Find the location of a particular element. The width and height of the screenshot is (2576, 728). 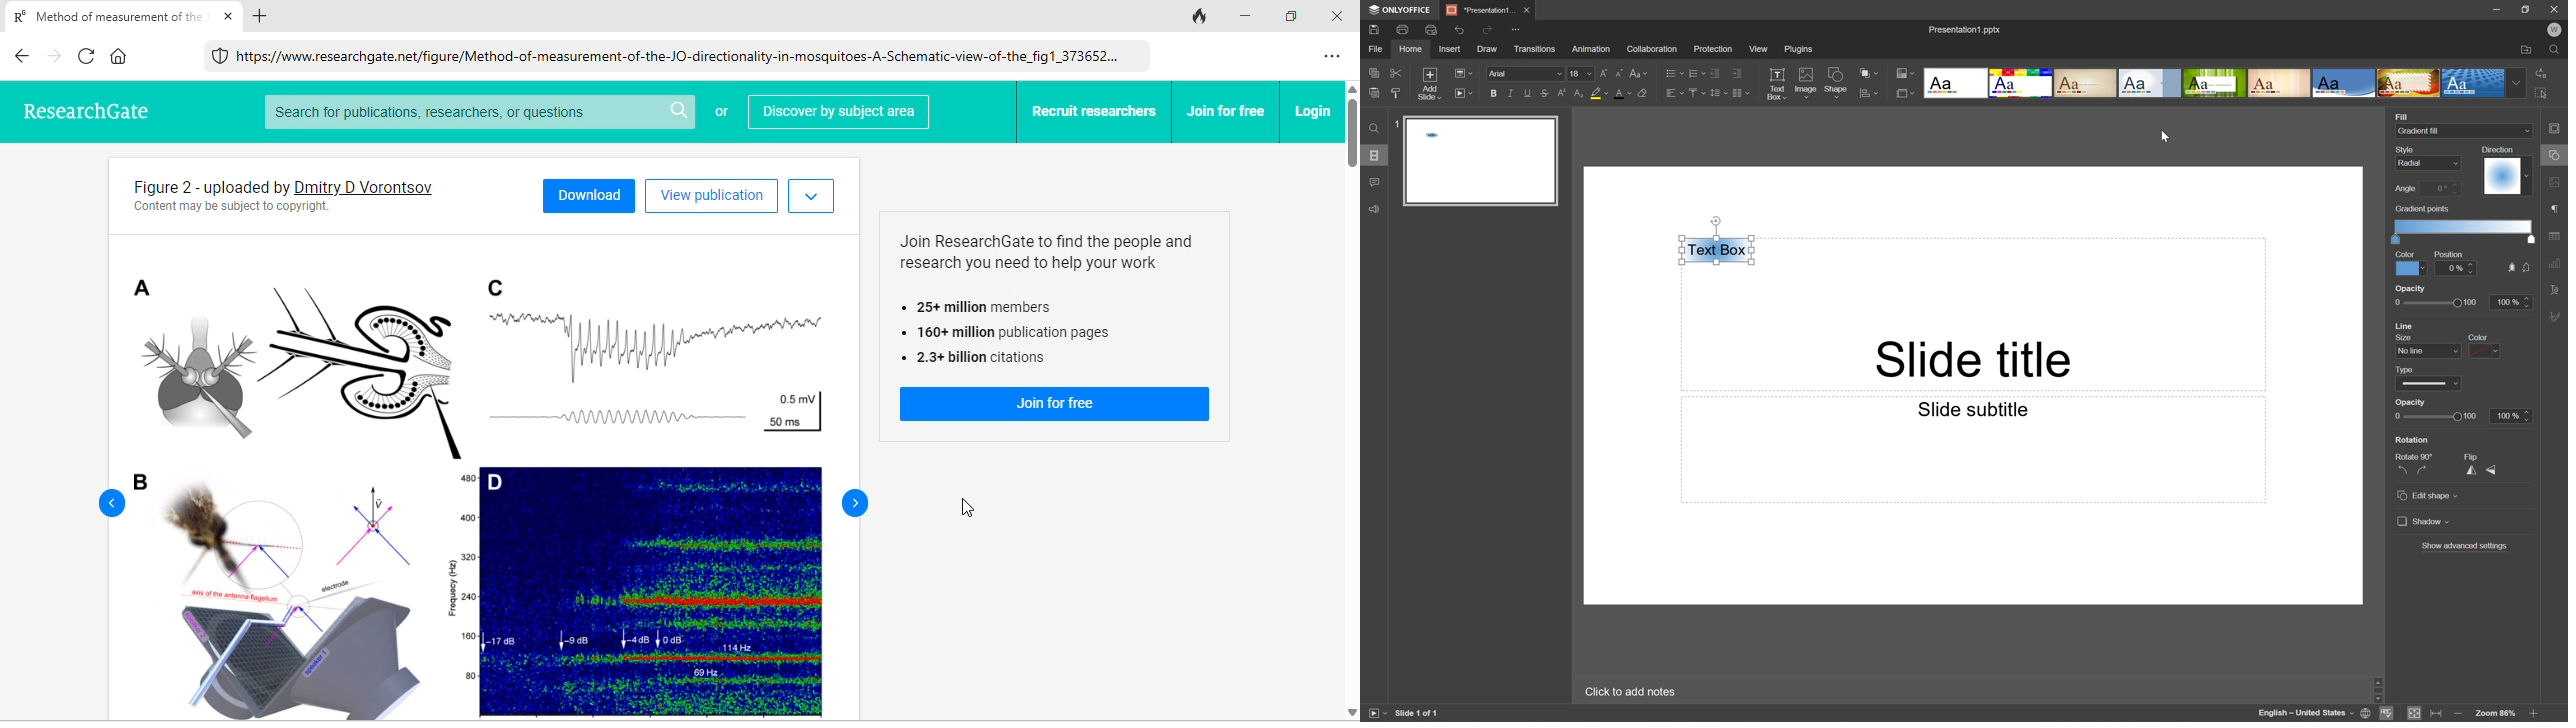

Align shape is located at coordinates (1871, 93).